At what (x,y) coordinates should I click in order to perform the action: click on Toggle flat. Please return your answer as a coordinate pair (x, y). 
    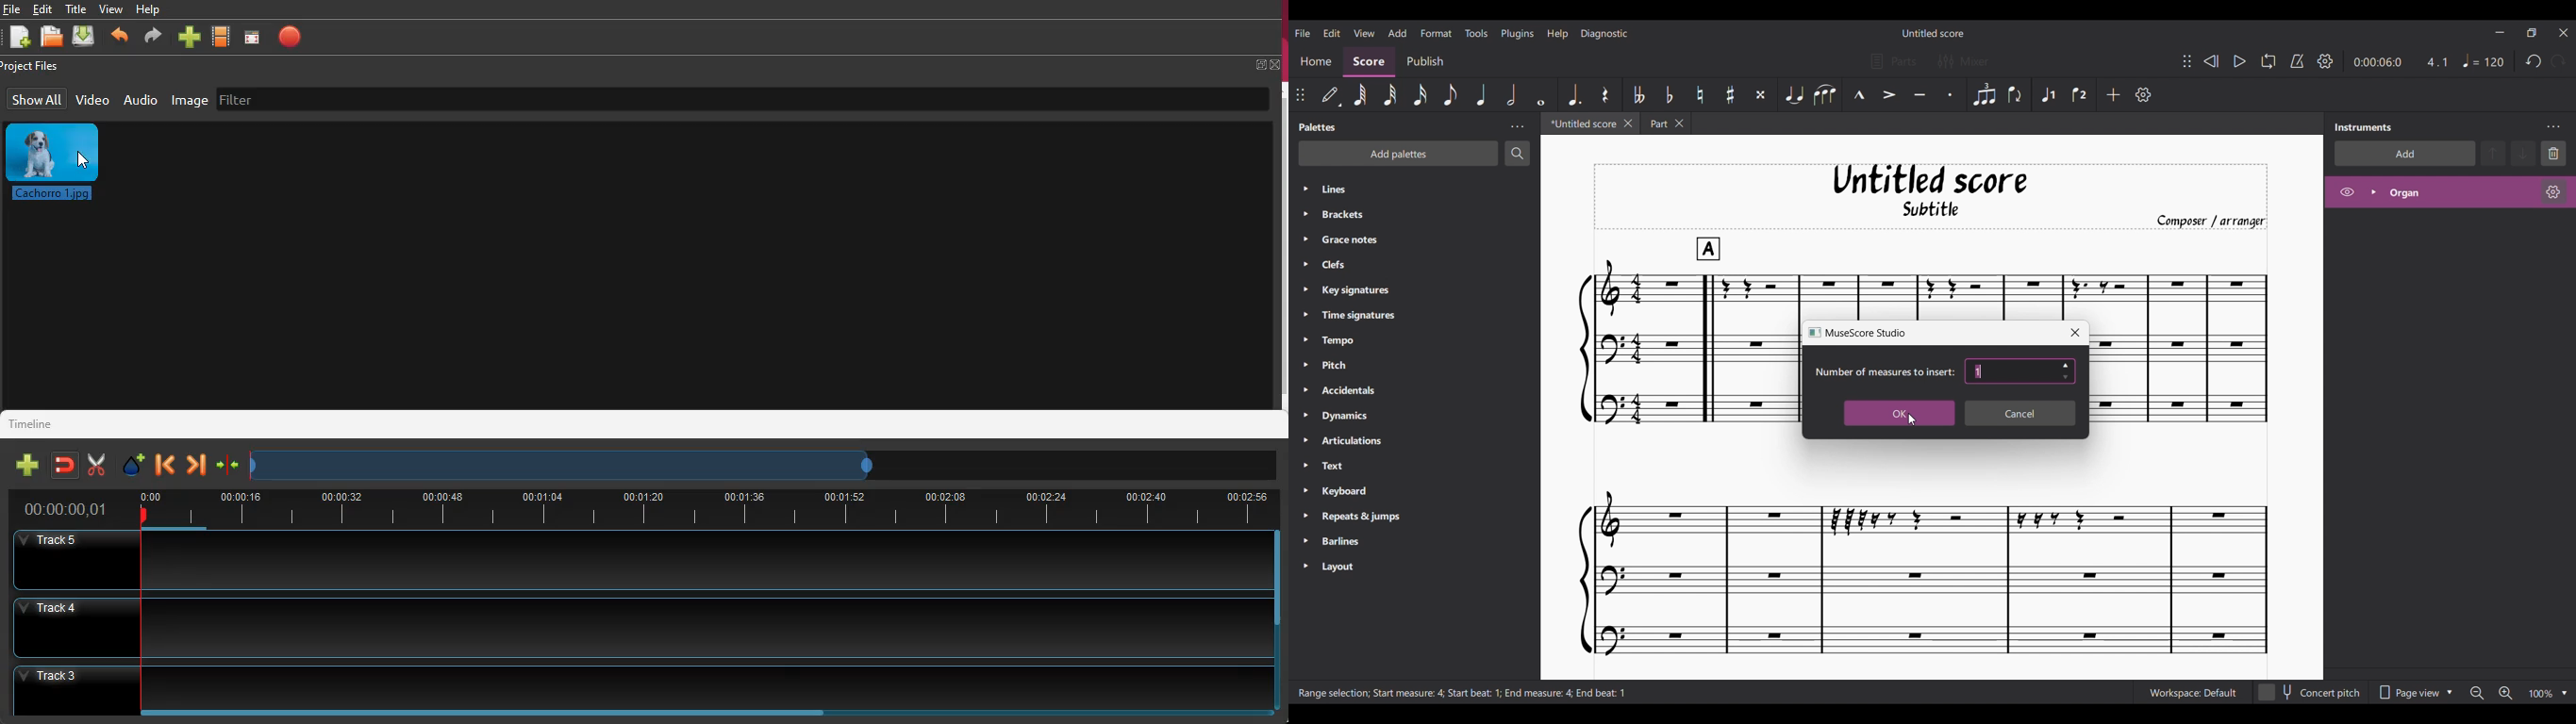
    Looking at the image, I should click on (1669, 94).